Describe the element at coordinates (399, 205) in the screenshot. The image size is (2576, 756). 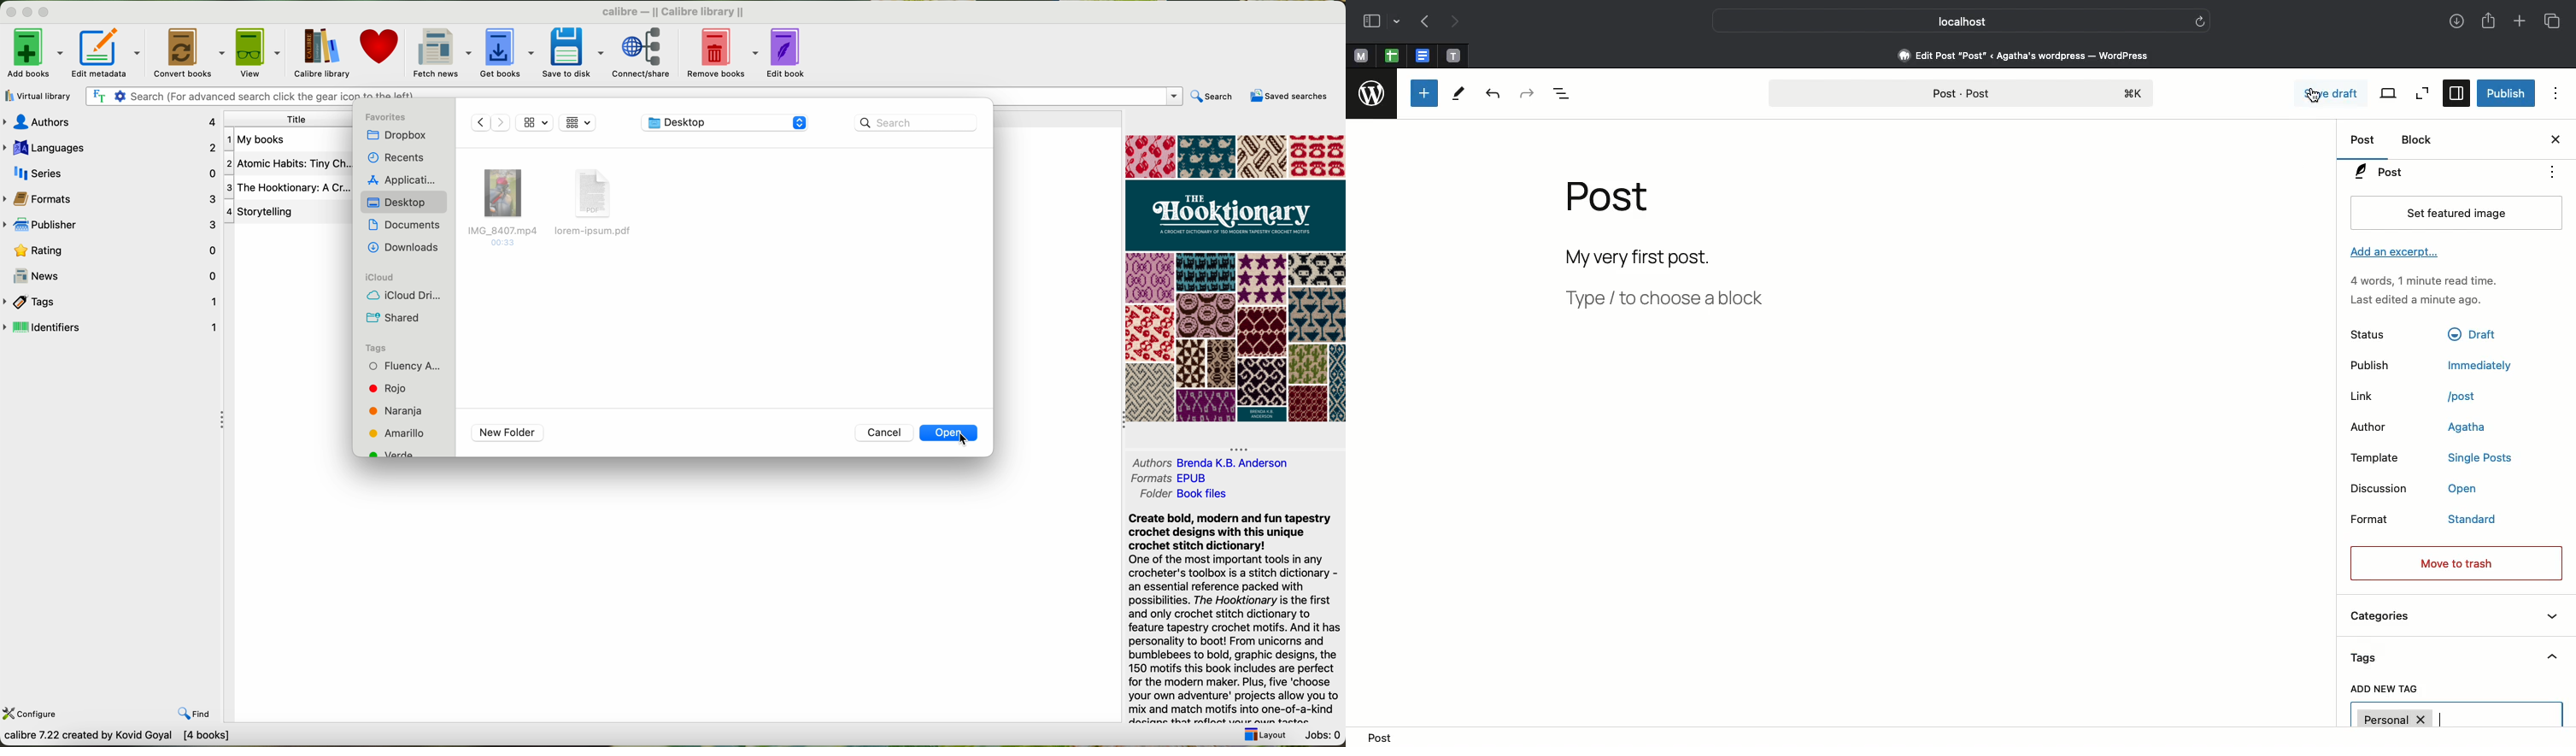
I see `desktop` at that location.